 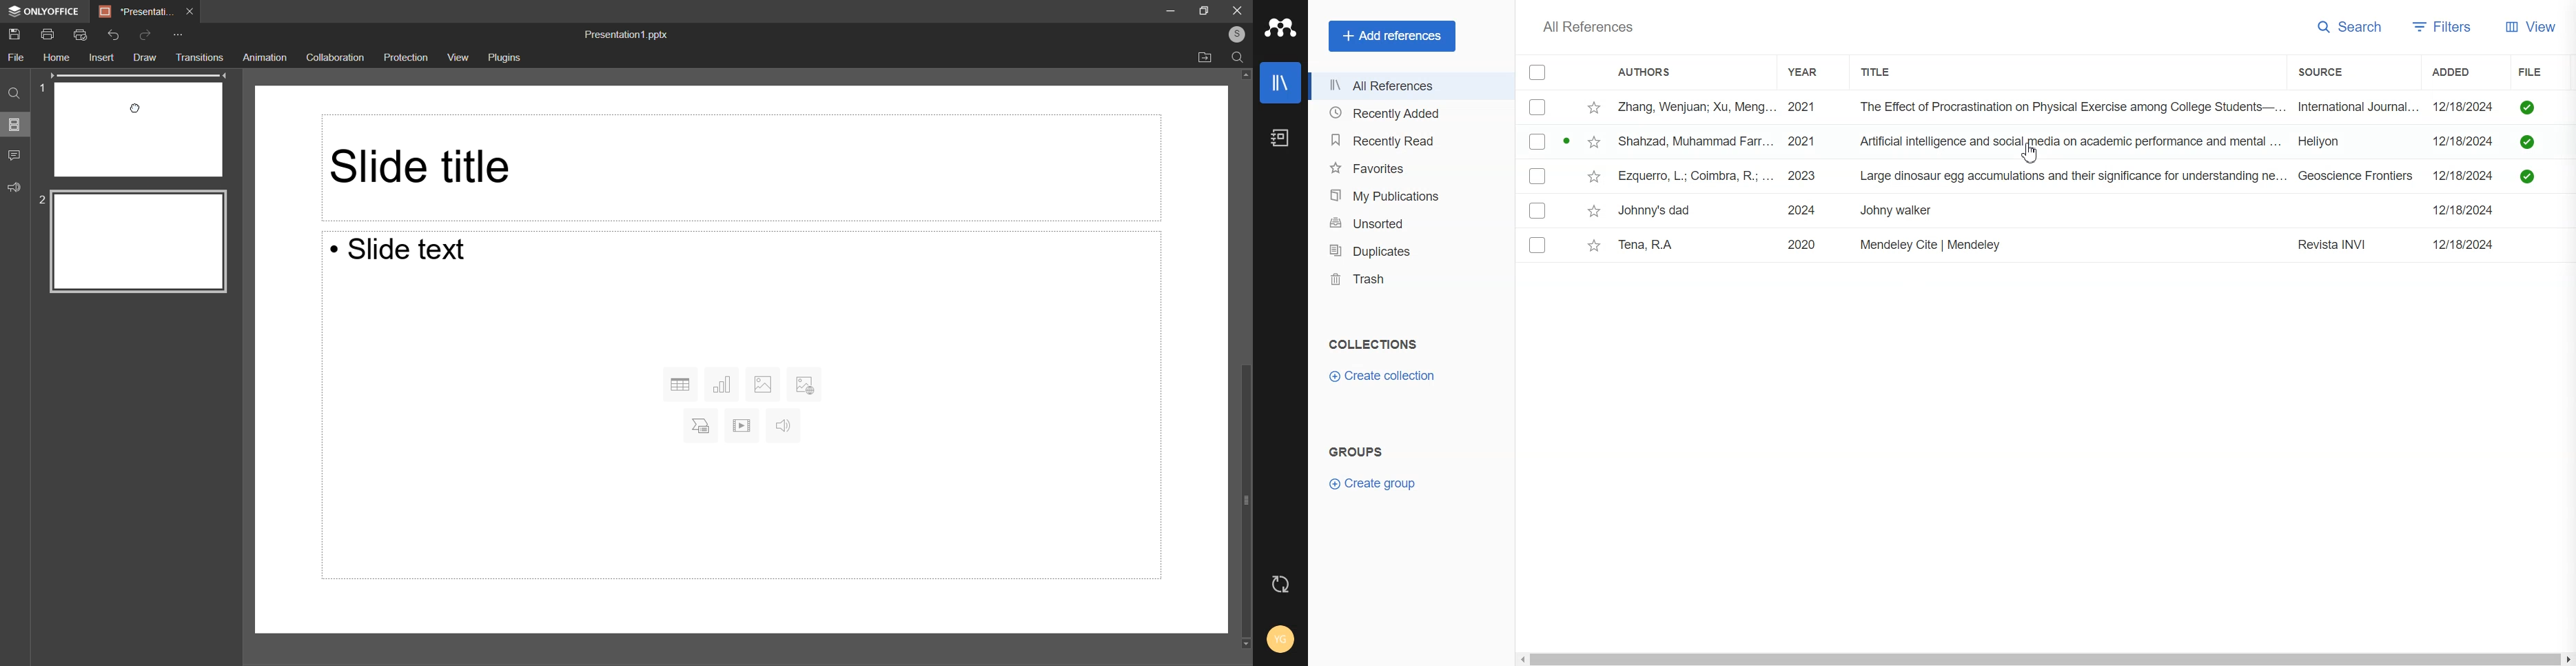 I want to click on Print, so click(x=48, y=34).